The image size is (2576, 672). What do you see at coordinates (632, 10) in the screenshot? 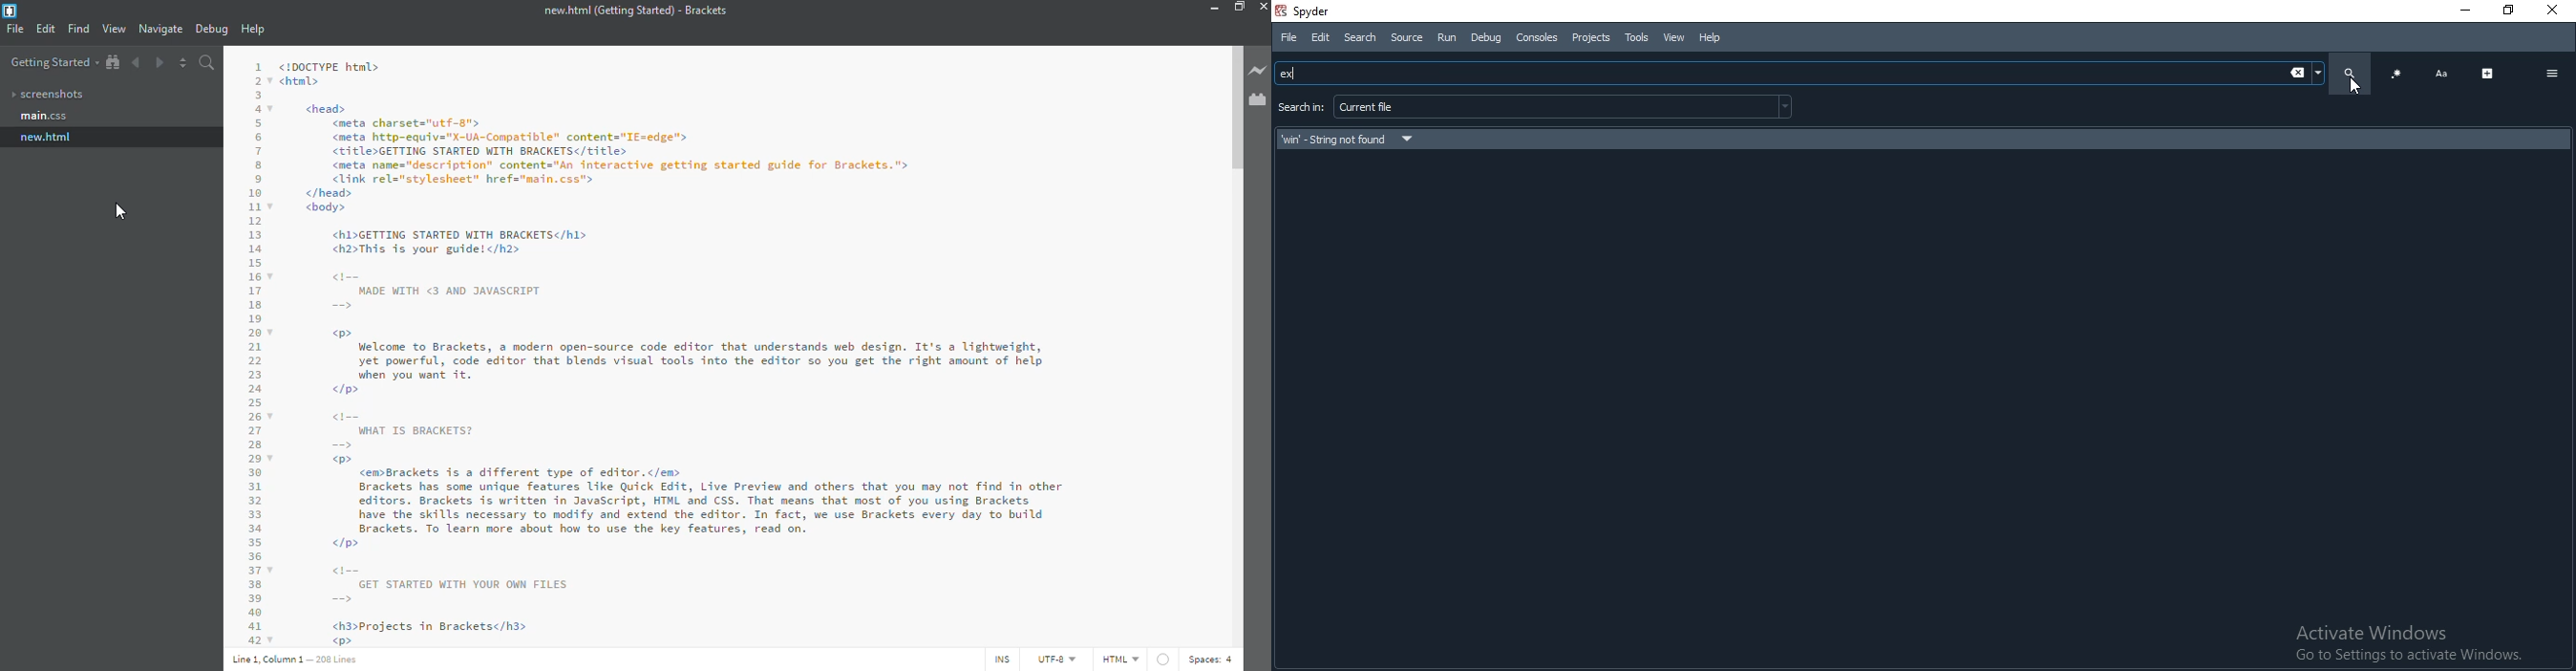
I see `new.html (Getting Started) - Brackets` at bounding box center [632, 10].